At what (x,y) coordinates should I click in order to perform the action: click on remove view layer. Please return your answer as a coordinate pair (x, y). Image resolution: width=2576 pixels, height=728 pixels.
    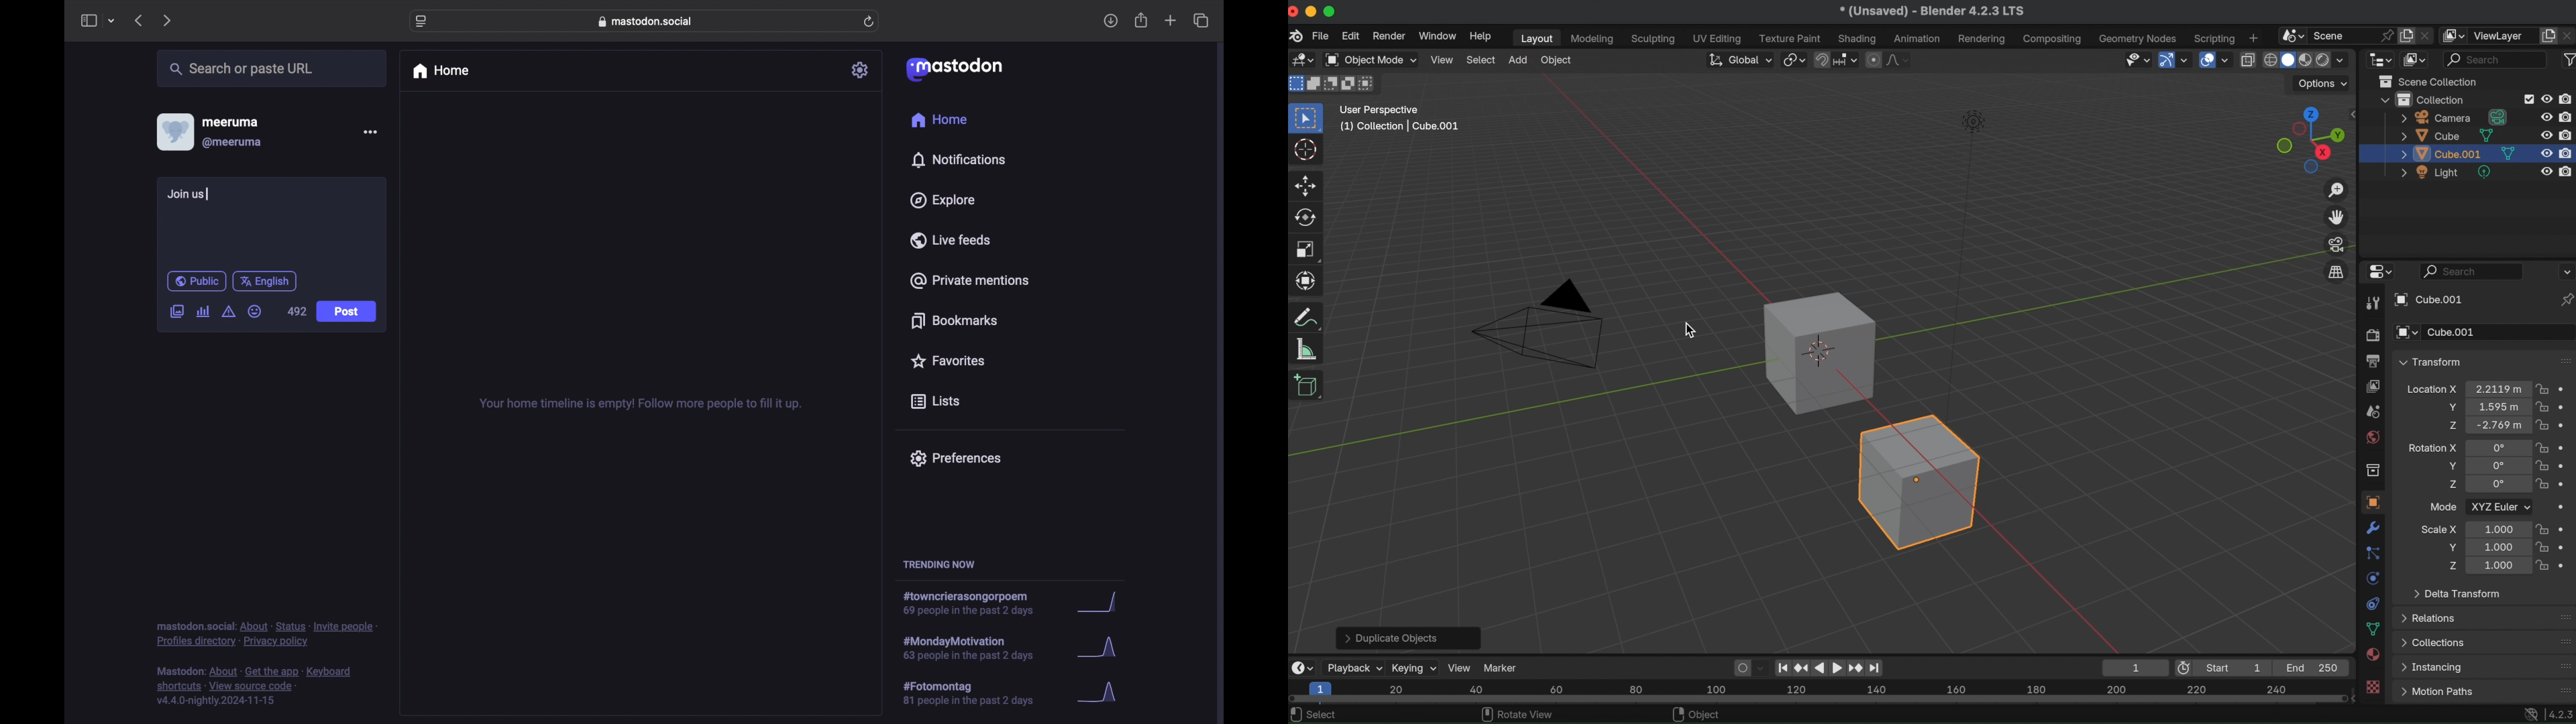
    Looking at the image, I should click on (2568, 35).